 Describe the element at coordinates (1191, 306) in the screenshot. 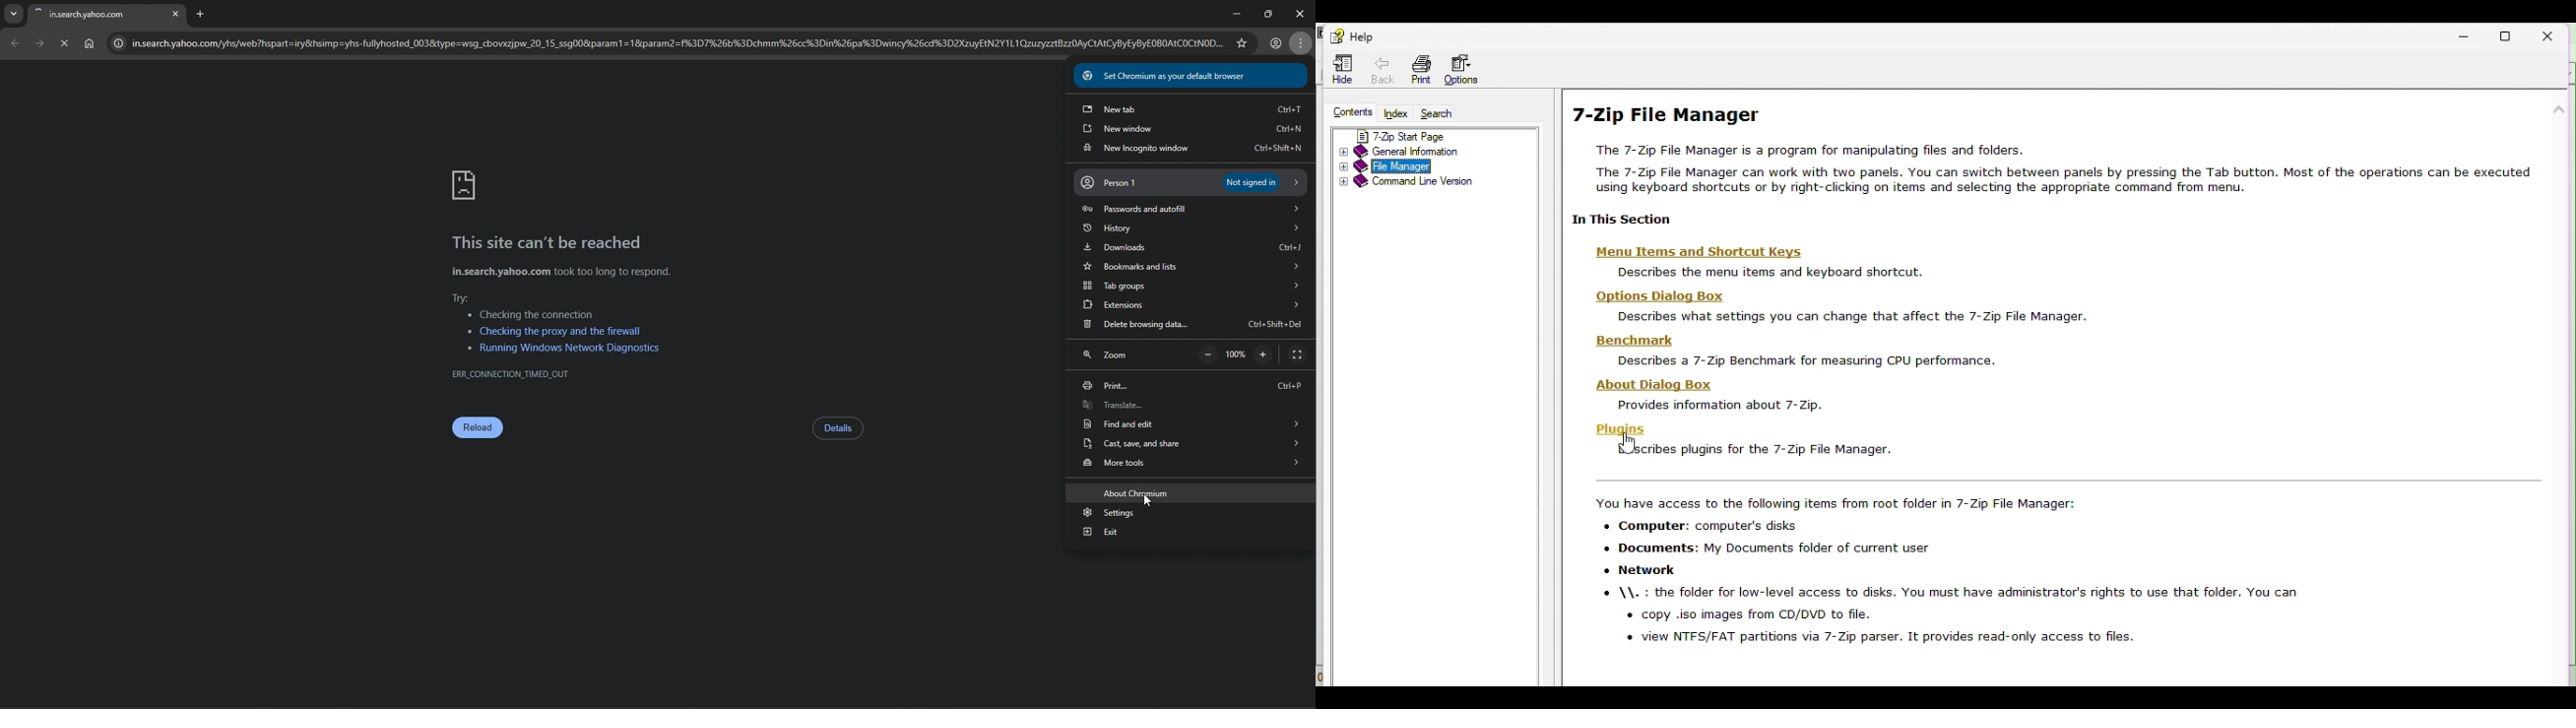

I see `extensions` at that location.